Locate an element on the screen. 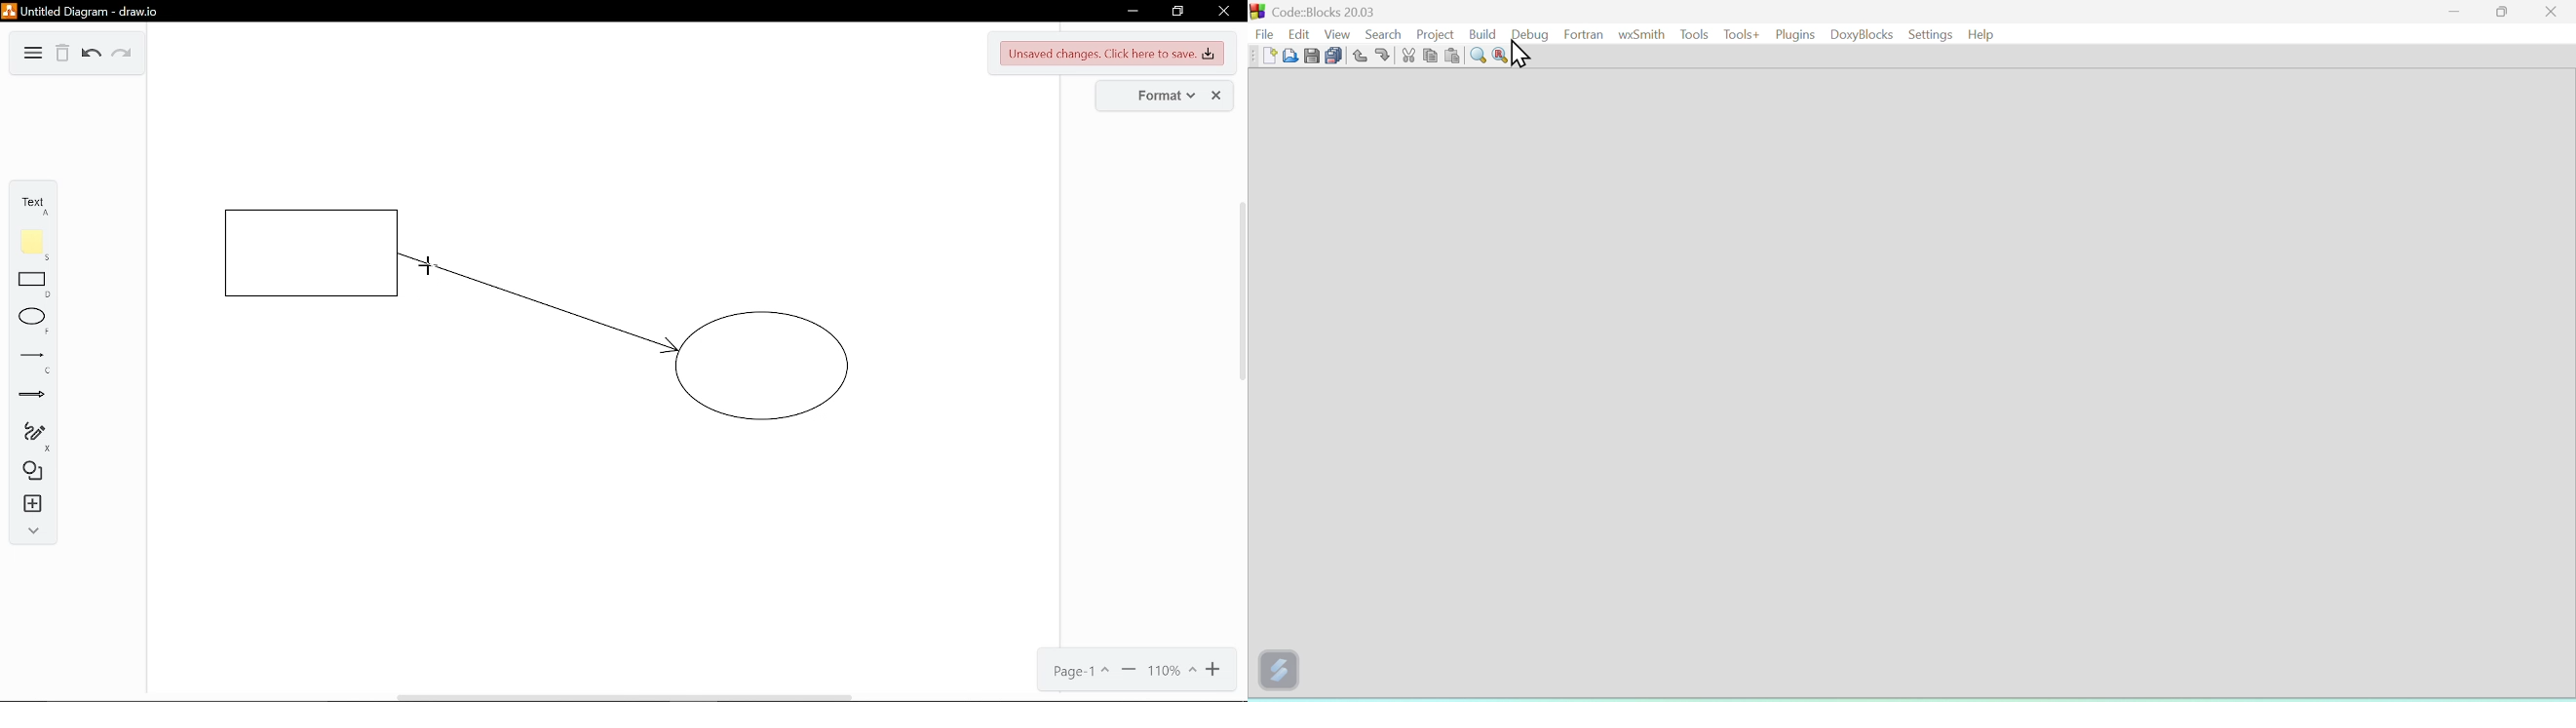  settings is located at coordinates (1929, 35).